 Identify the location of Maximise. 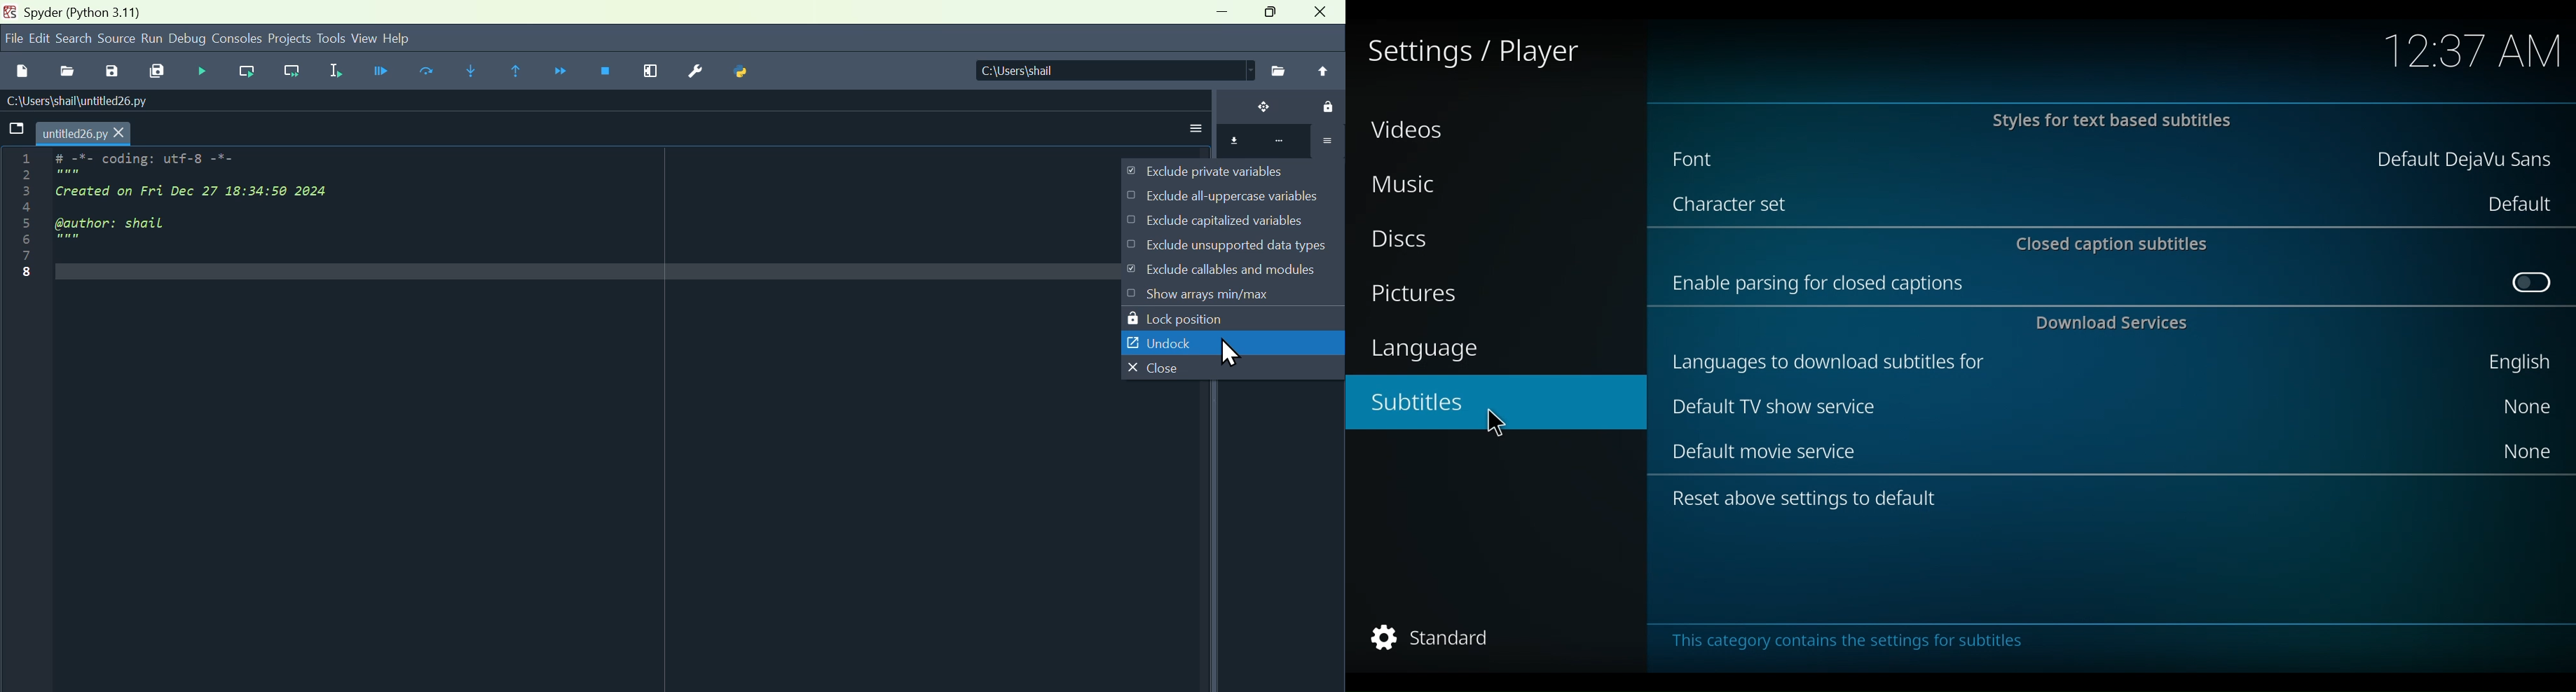
(1272, 16).